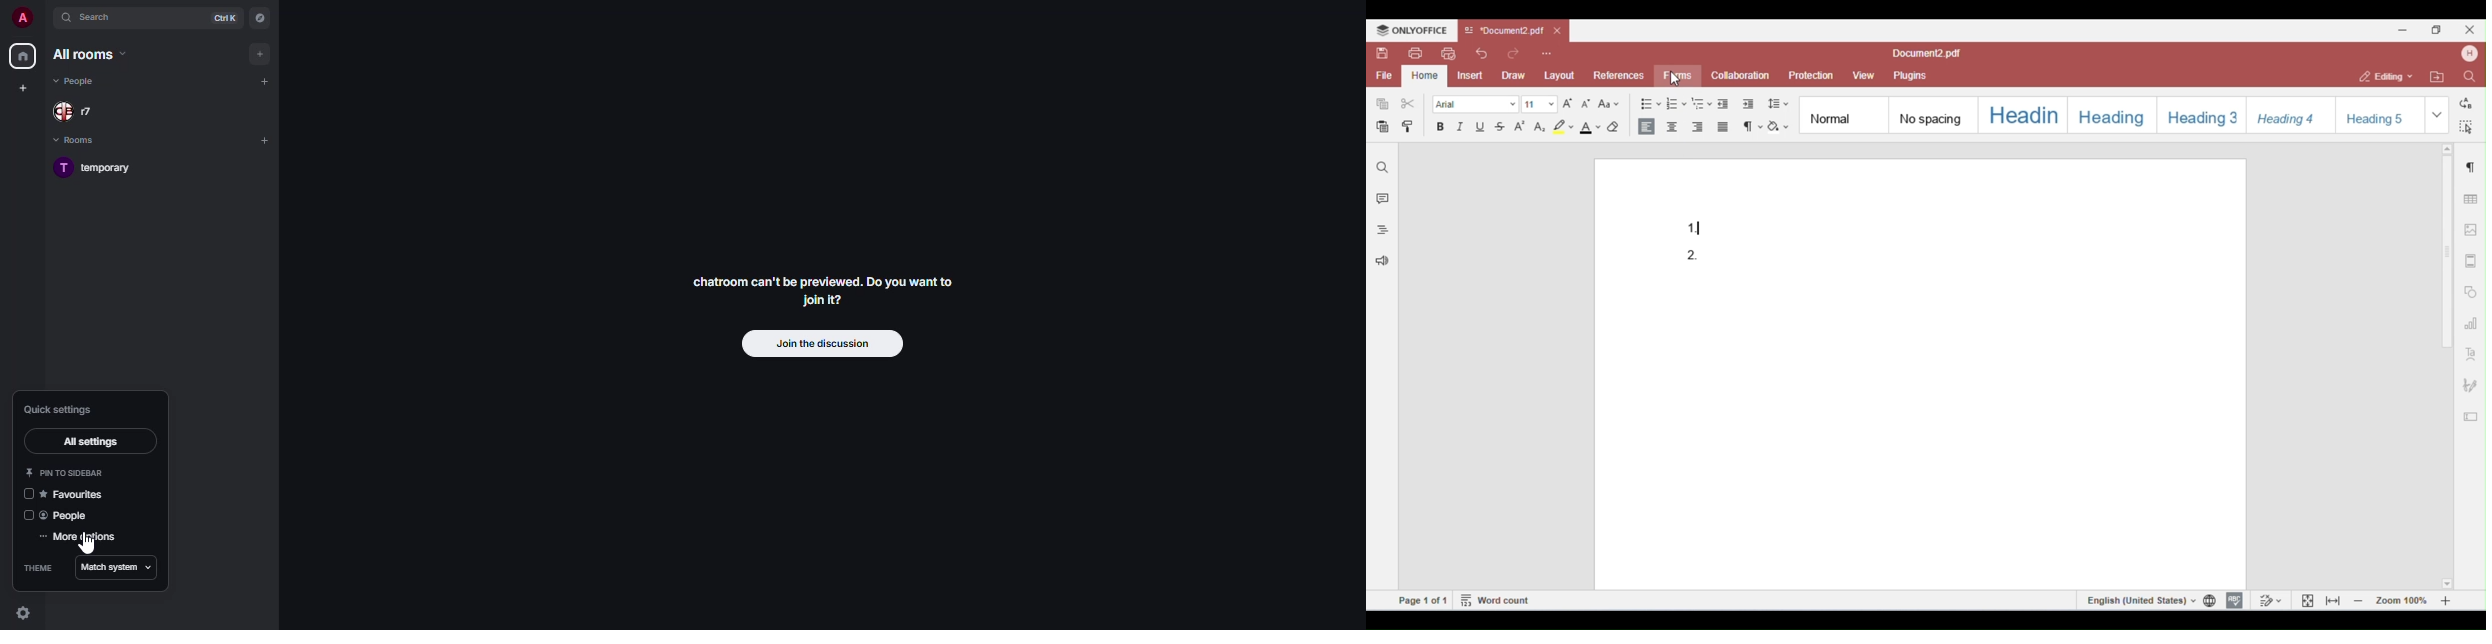 Image resolution: width=2492 pixels, height=644 pixels. I want to click on navigator, so click(259, 21).